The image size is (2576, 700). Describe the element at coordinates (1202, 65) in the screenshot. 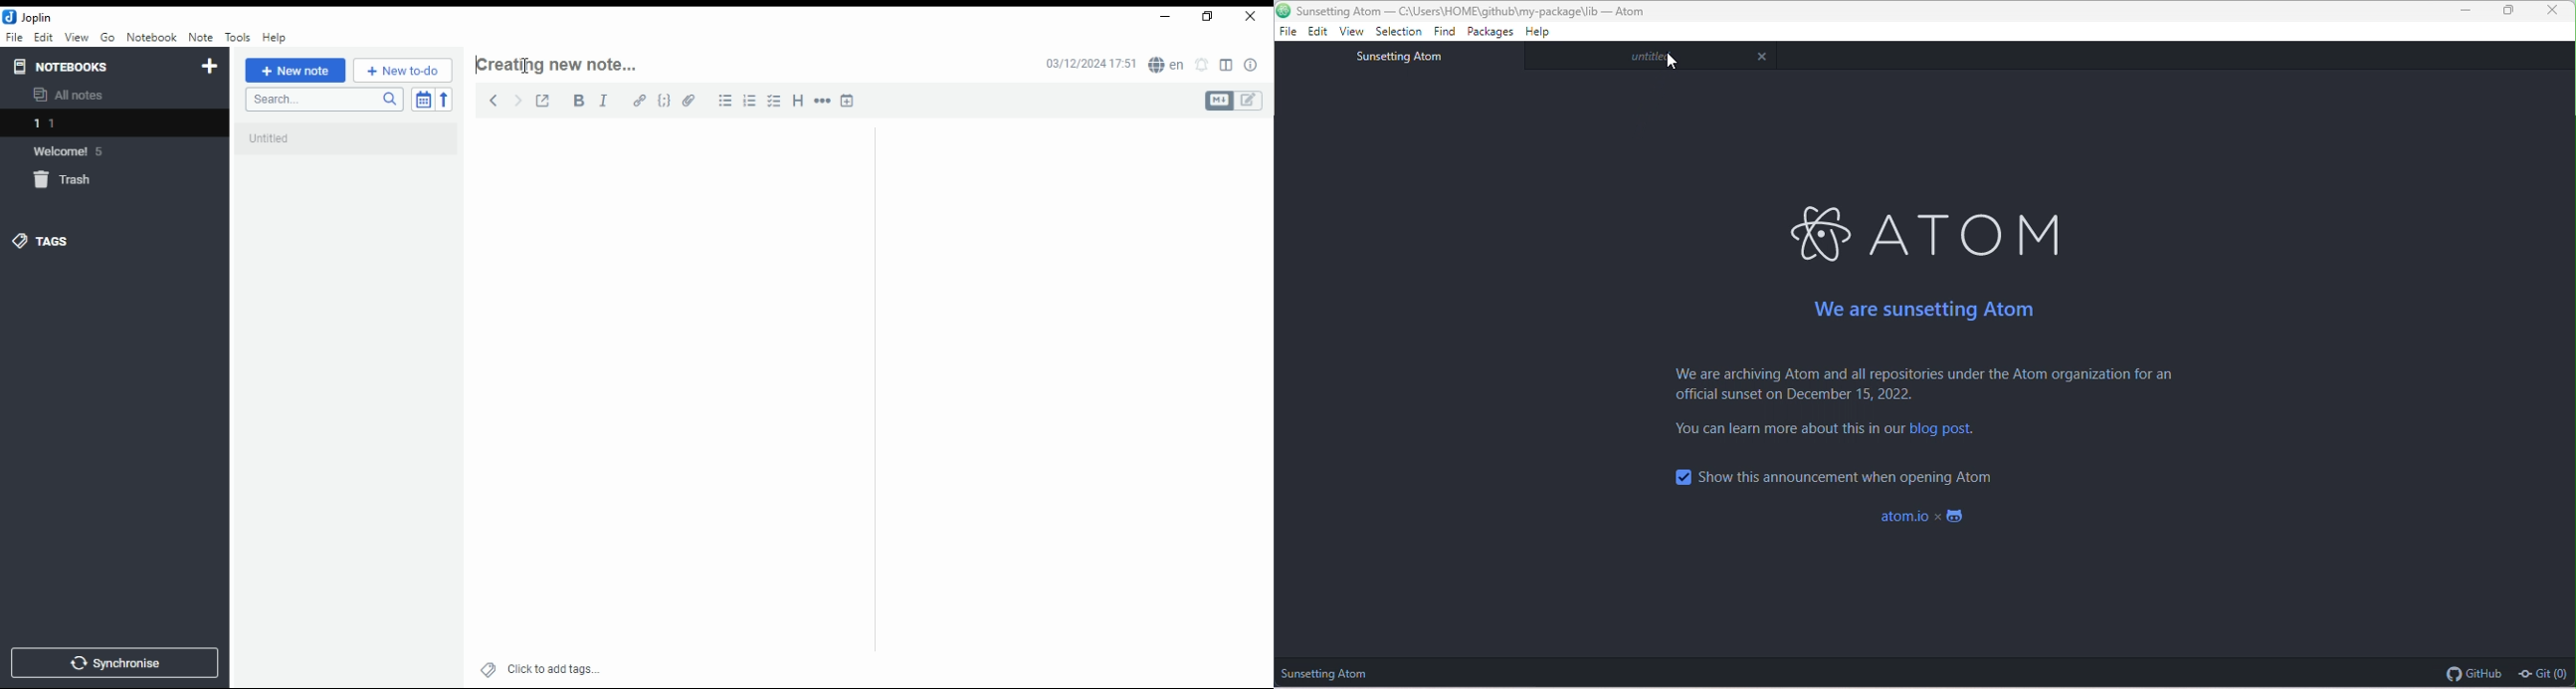

I see `set alarm` at that location.